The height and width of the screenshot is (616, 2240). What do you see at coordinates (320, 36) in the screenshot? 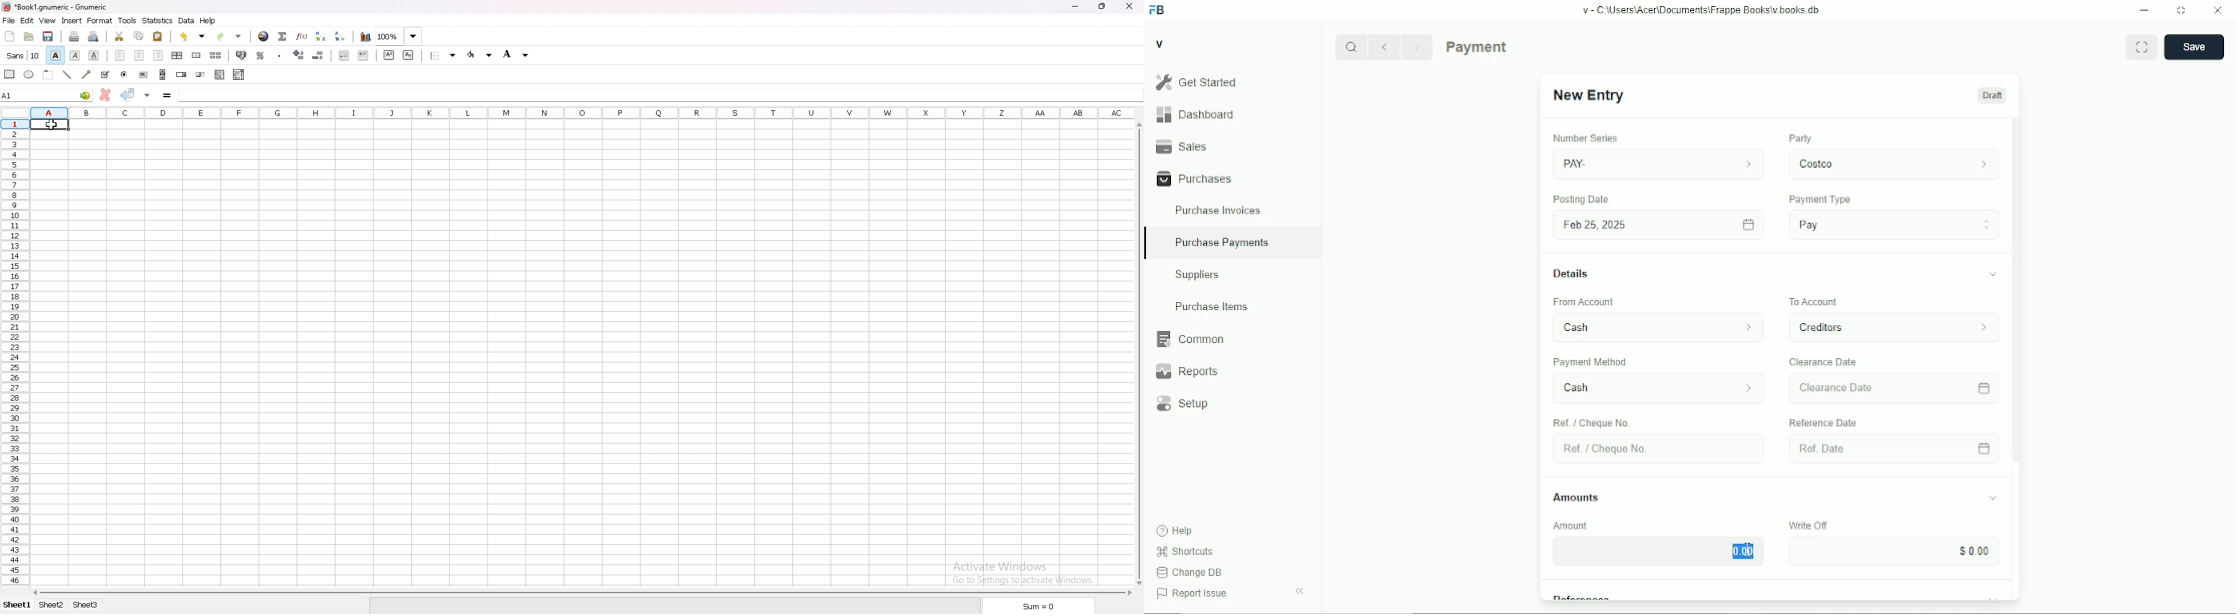
I see `sort ascending` at bounding box center [320, 36].